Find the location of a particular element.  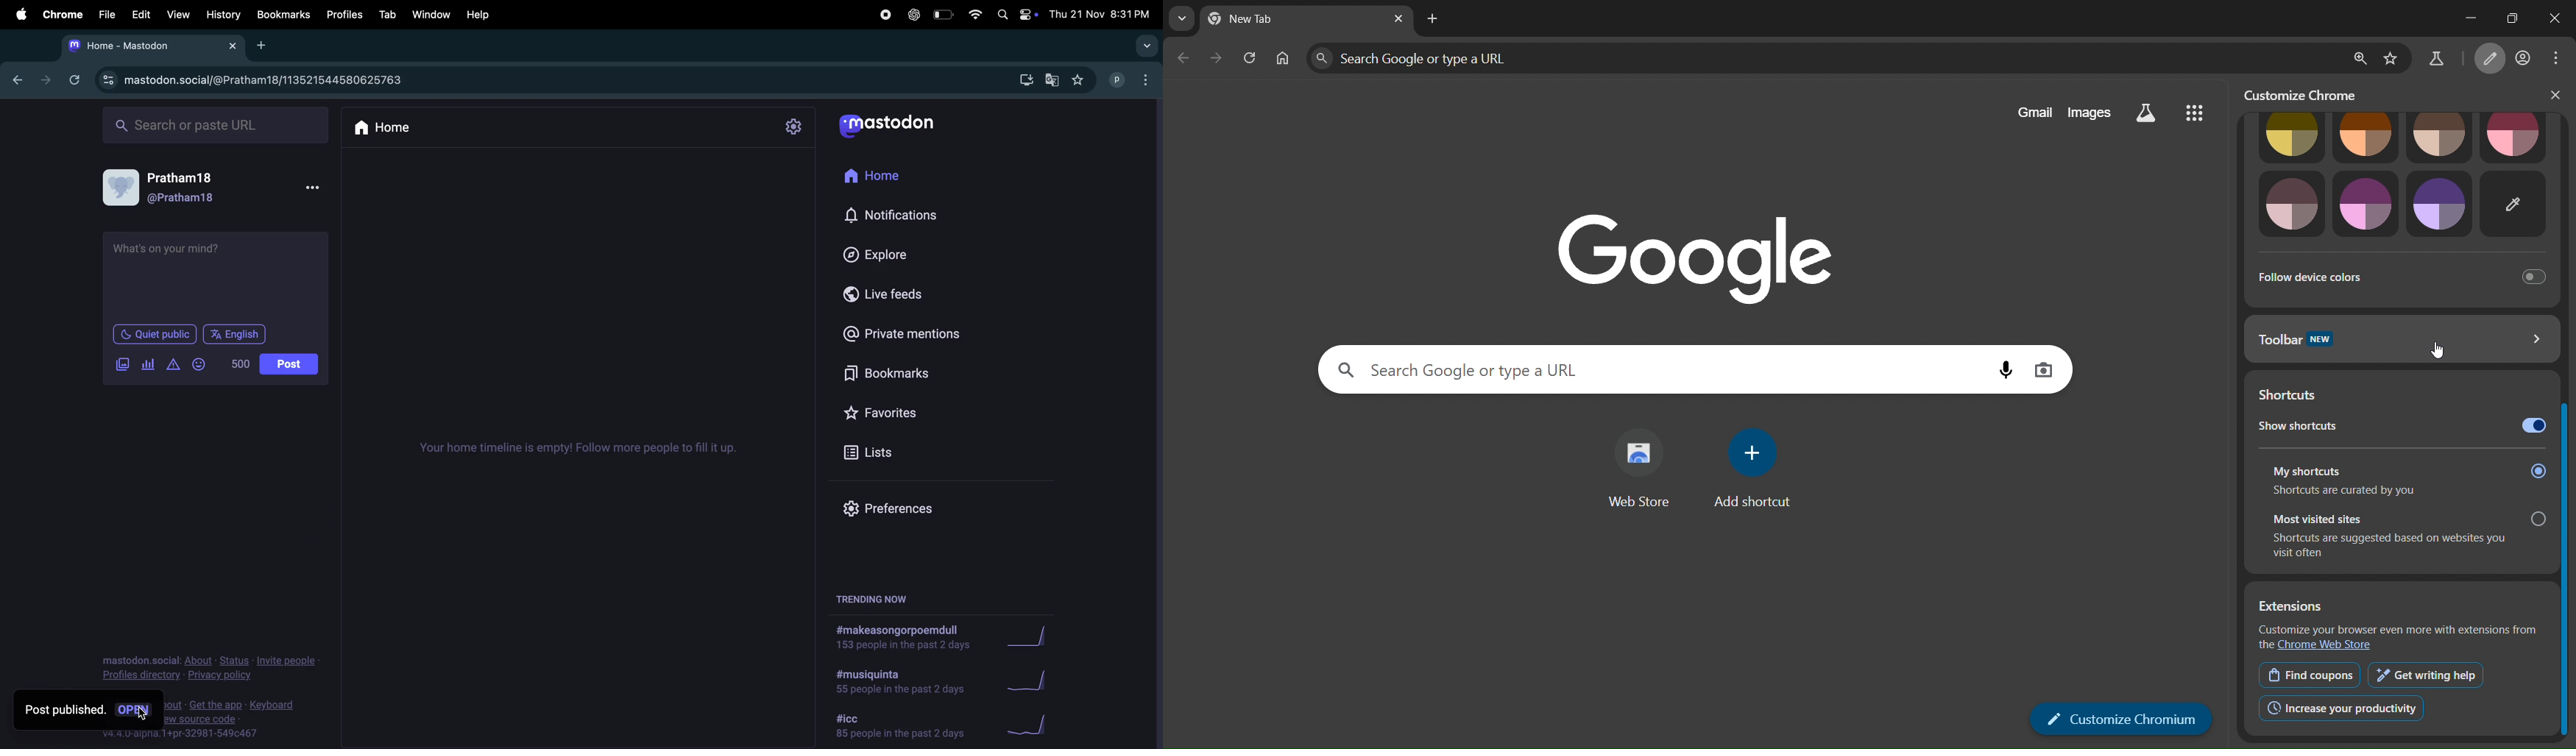

user profile is located at coordinates (123, 188).